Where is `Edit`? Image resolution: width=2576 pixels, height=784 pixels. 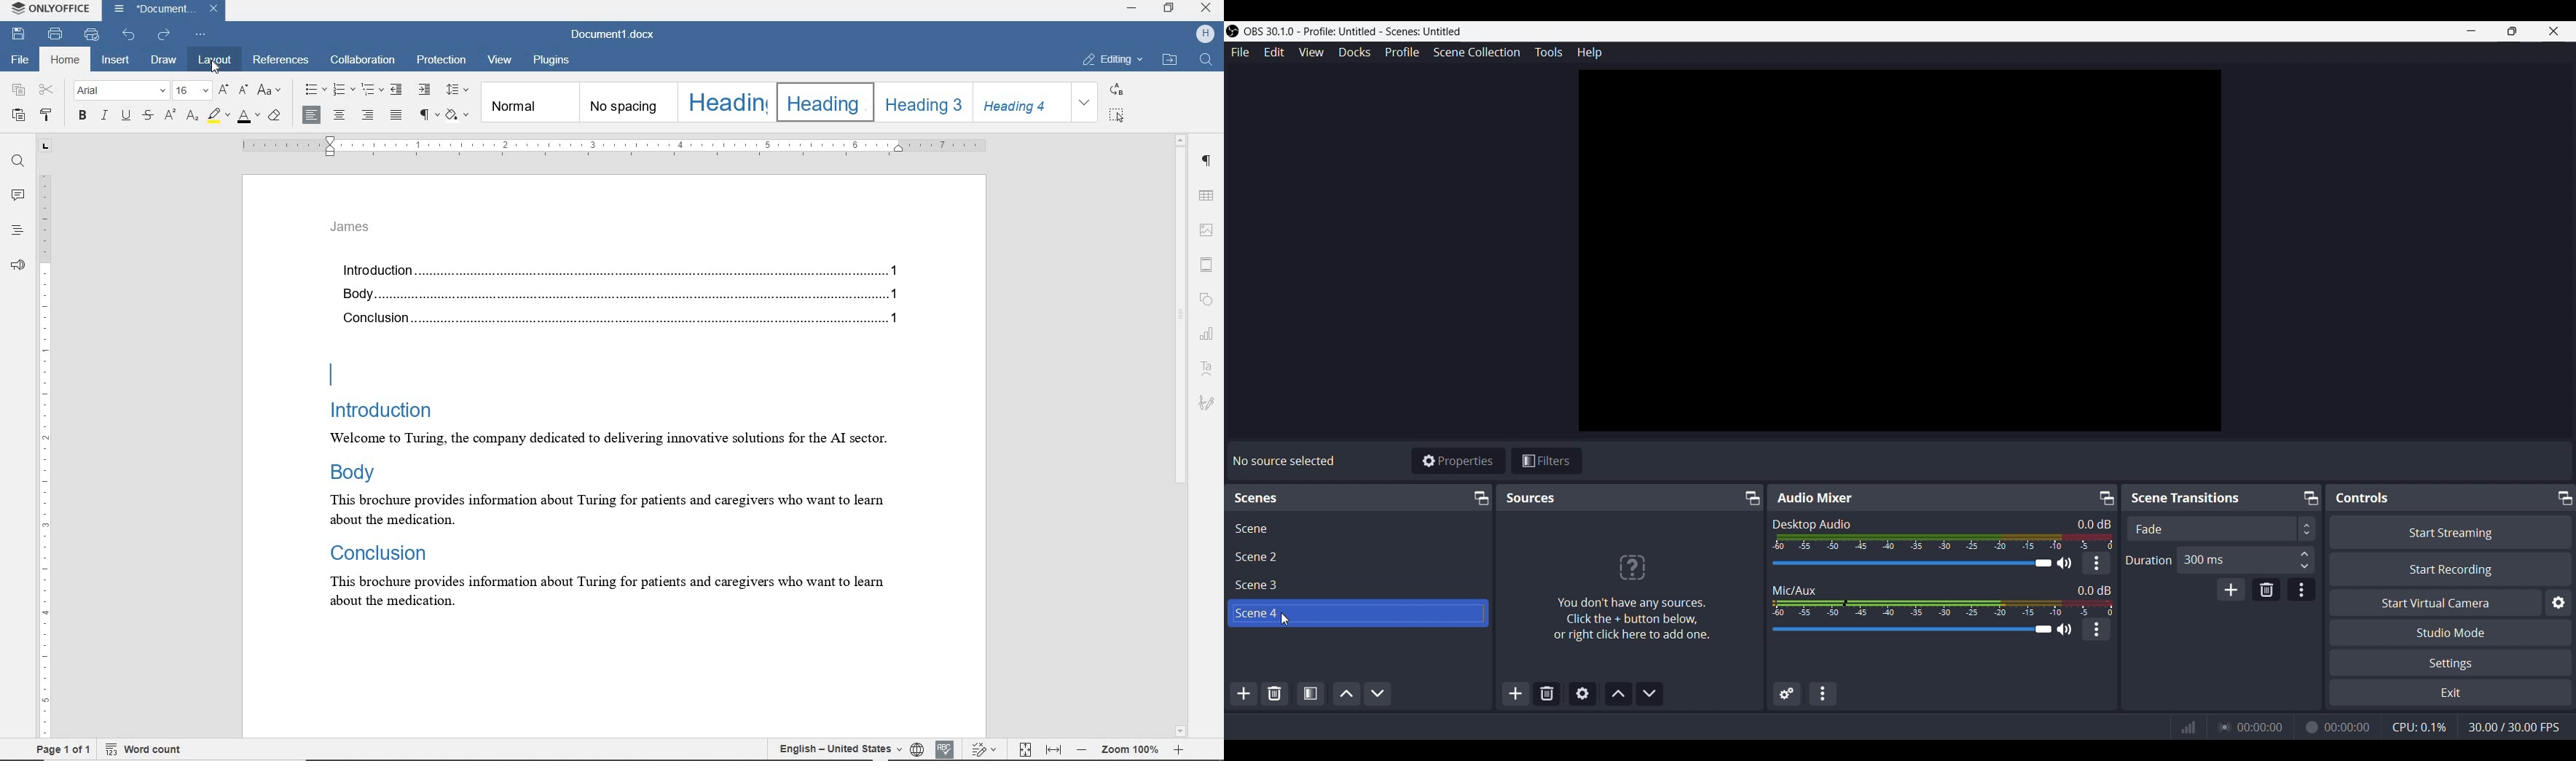
Edit is located at coordinates (1274, 54).